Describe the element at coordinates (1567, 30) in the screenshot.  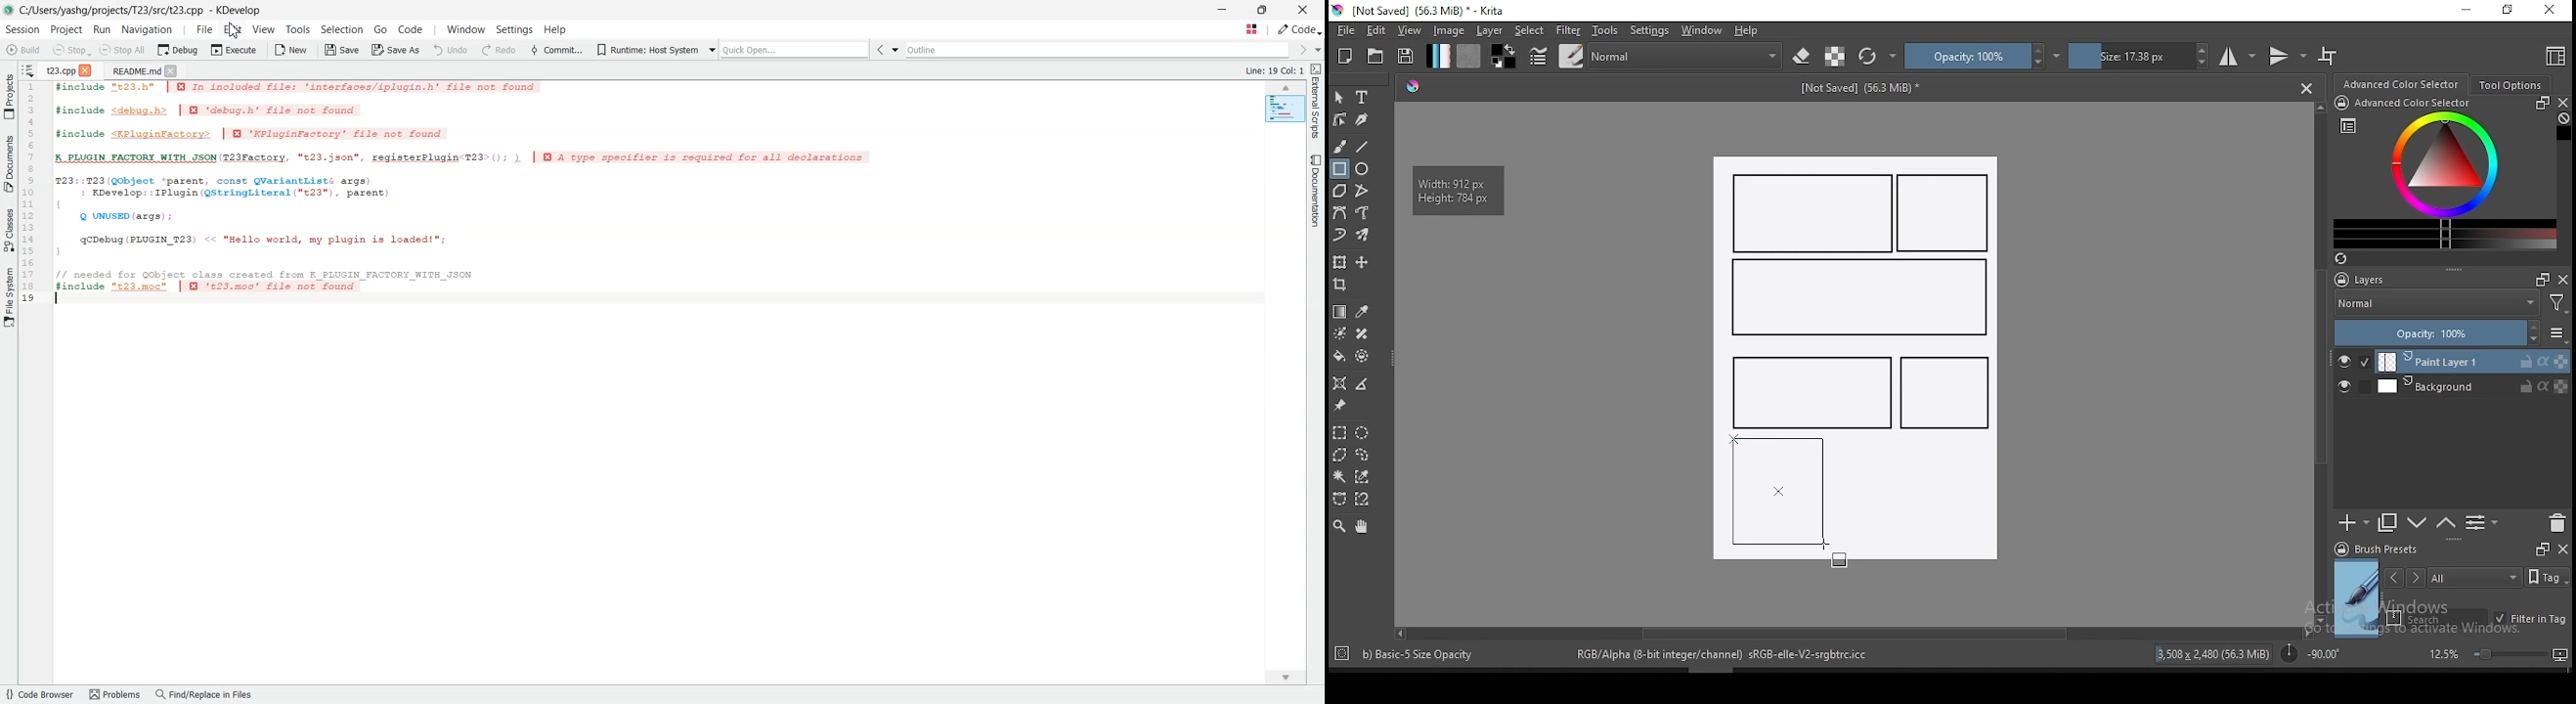
I see `filter` at that location.